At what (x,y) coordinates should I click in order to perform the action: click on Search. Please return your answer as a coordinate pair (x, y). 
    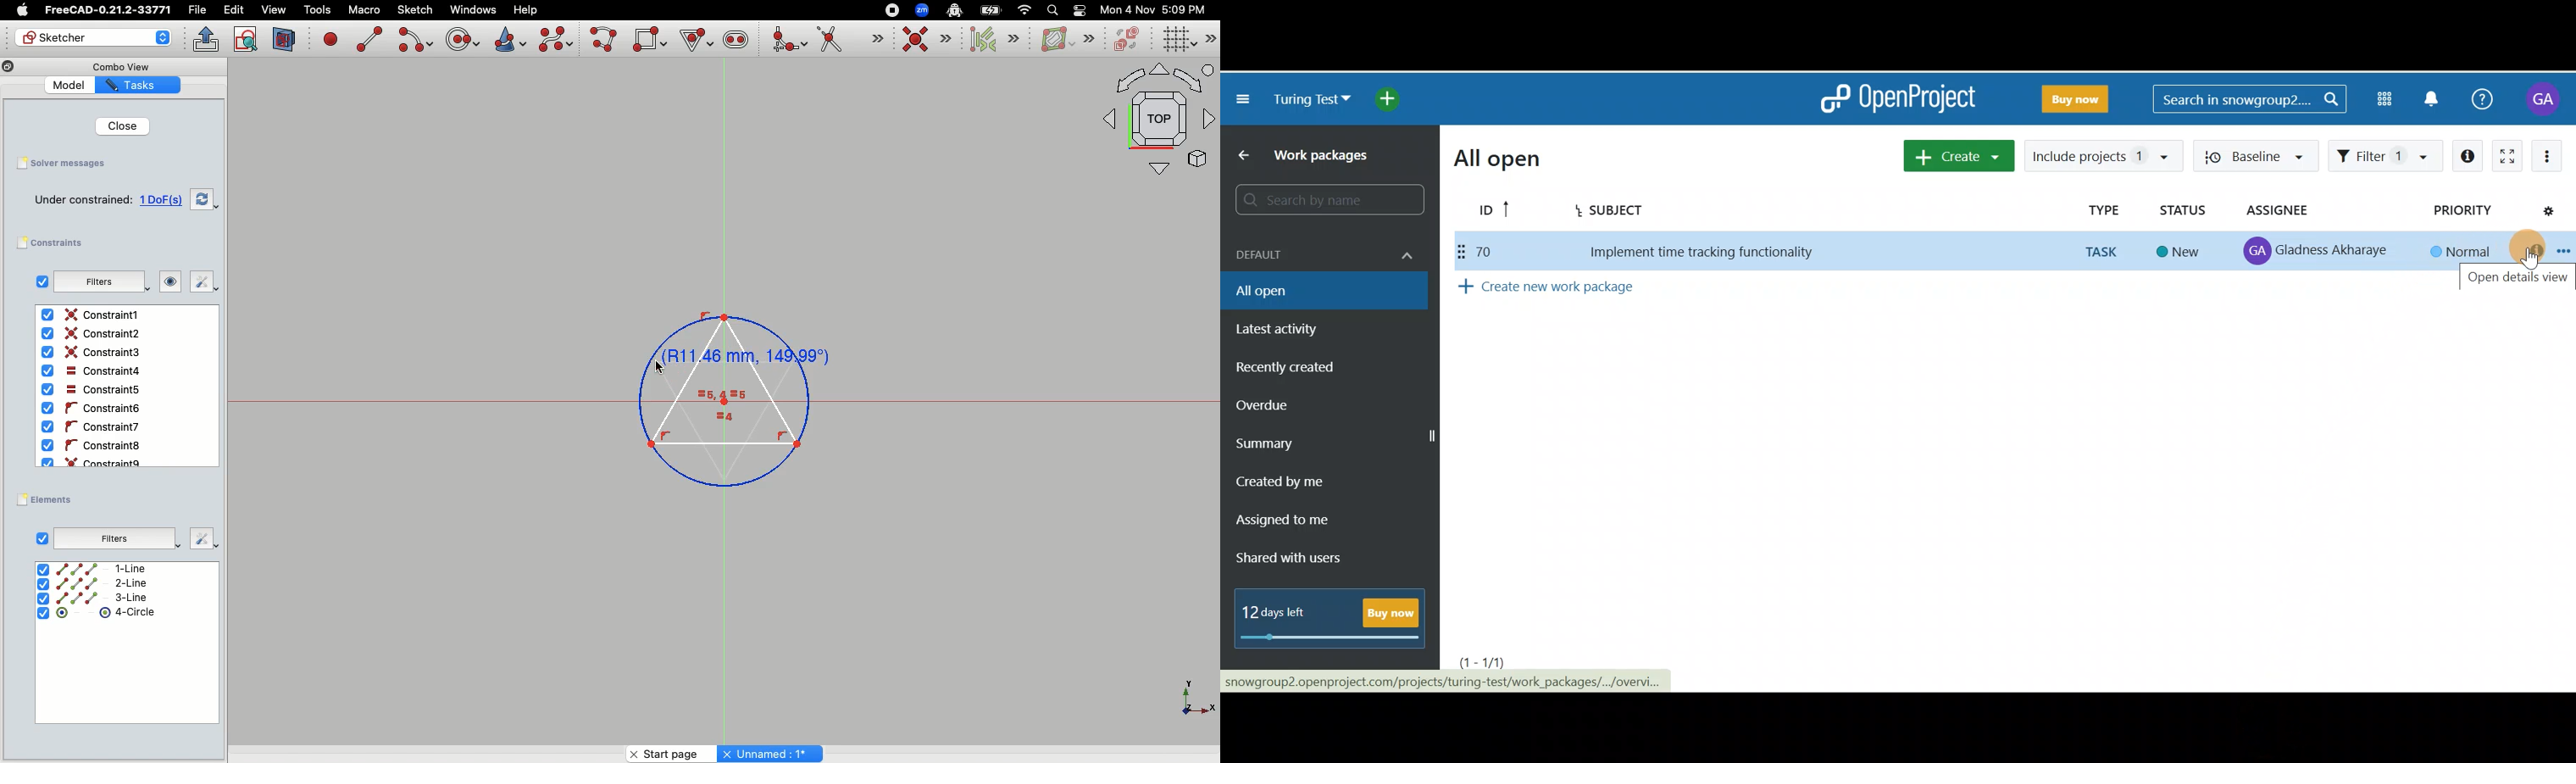
    Looking at the image, I should click on (1052, 9).